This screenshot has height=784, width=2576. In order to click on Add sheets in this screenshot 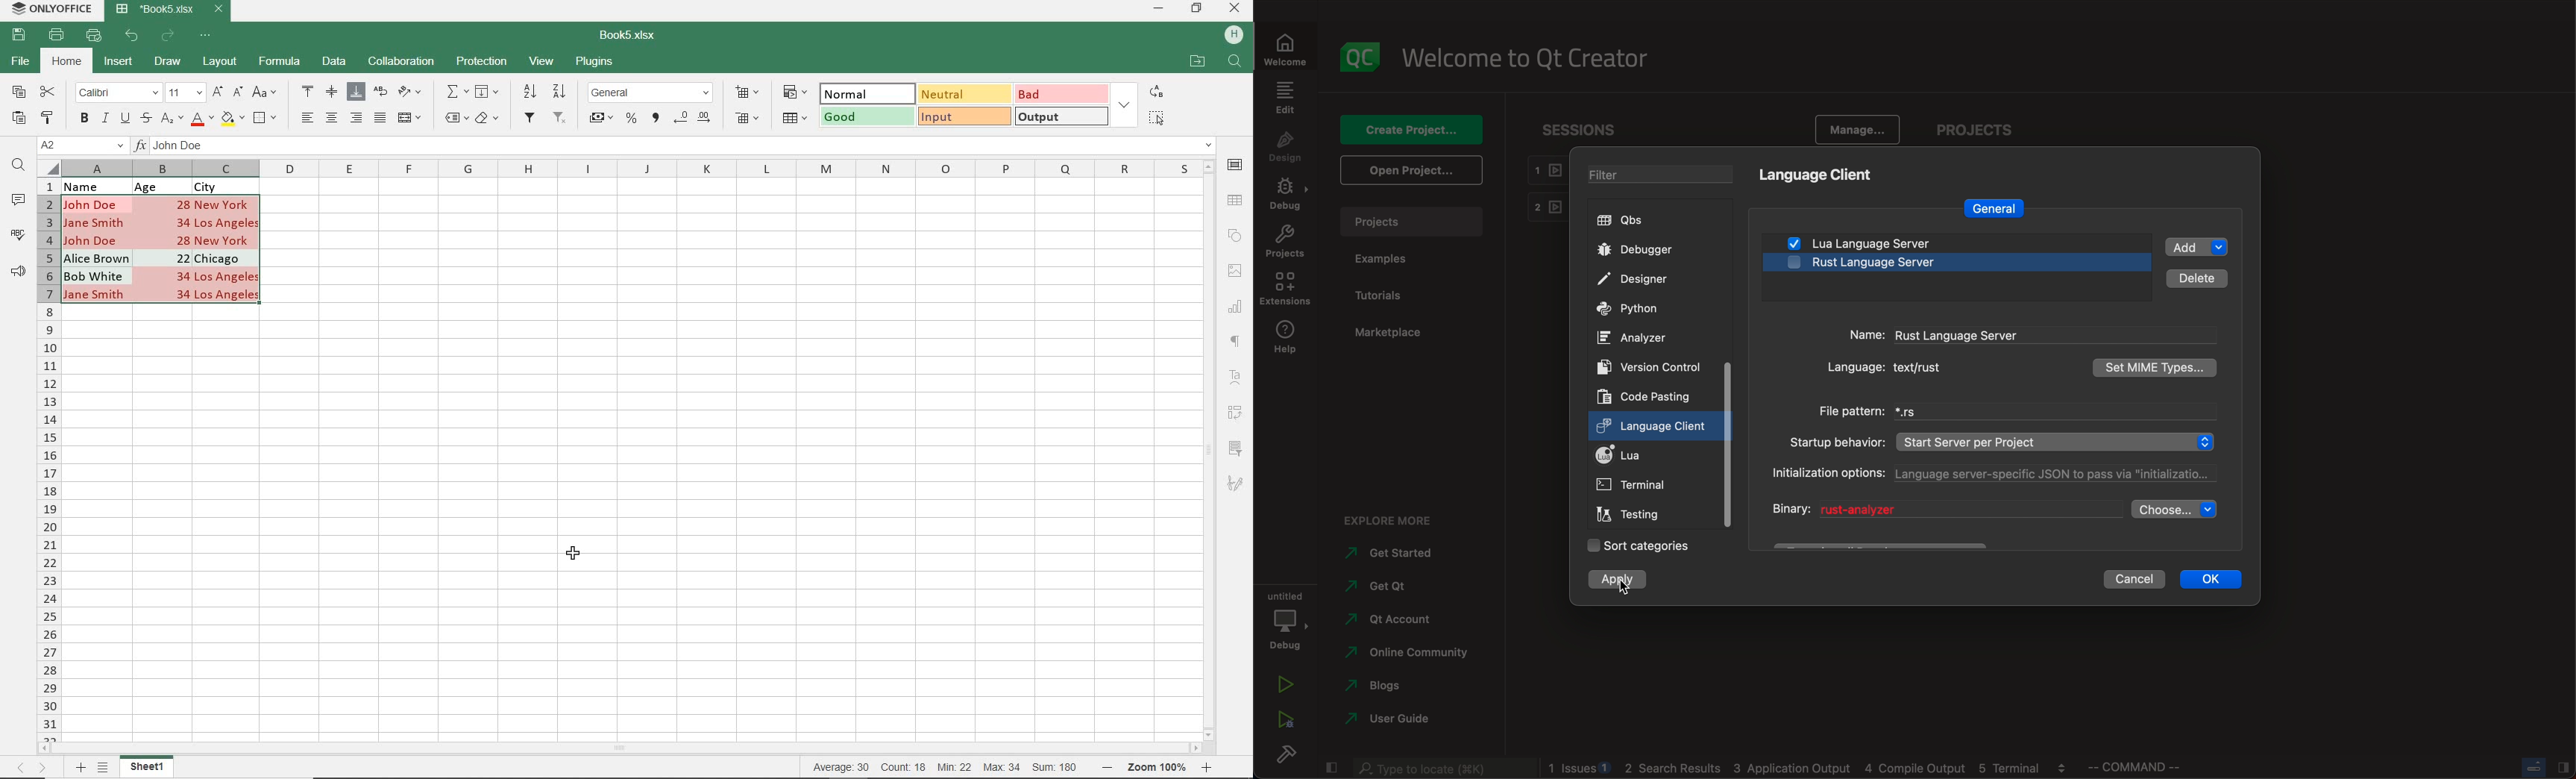, I will do `click(78, 767)`.